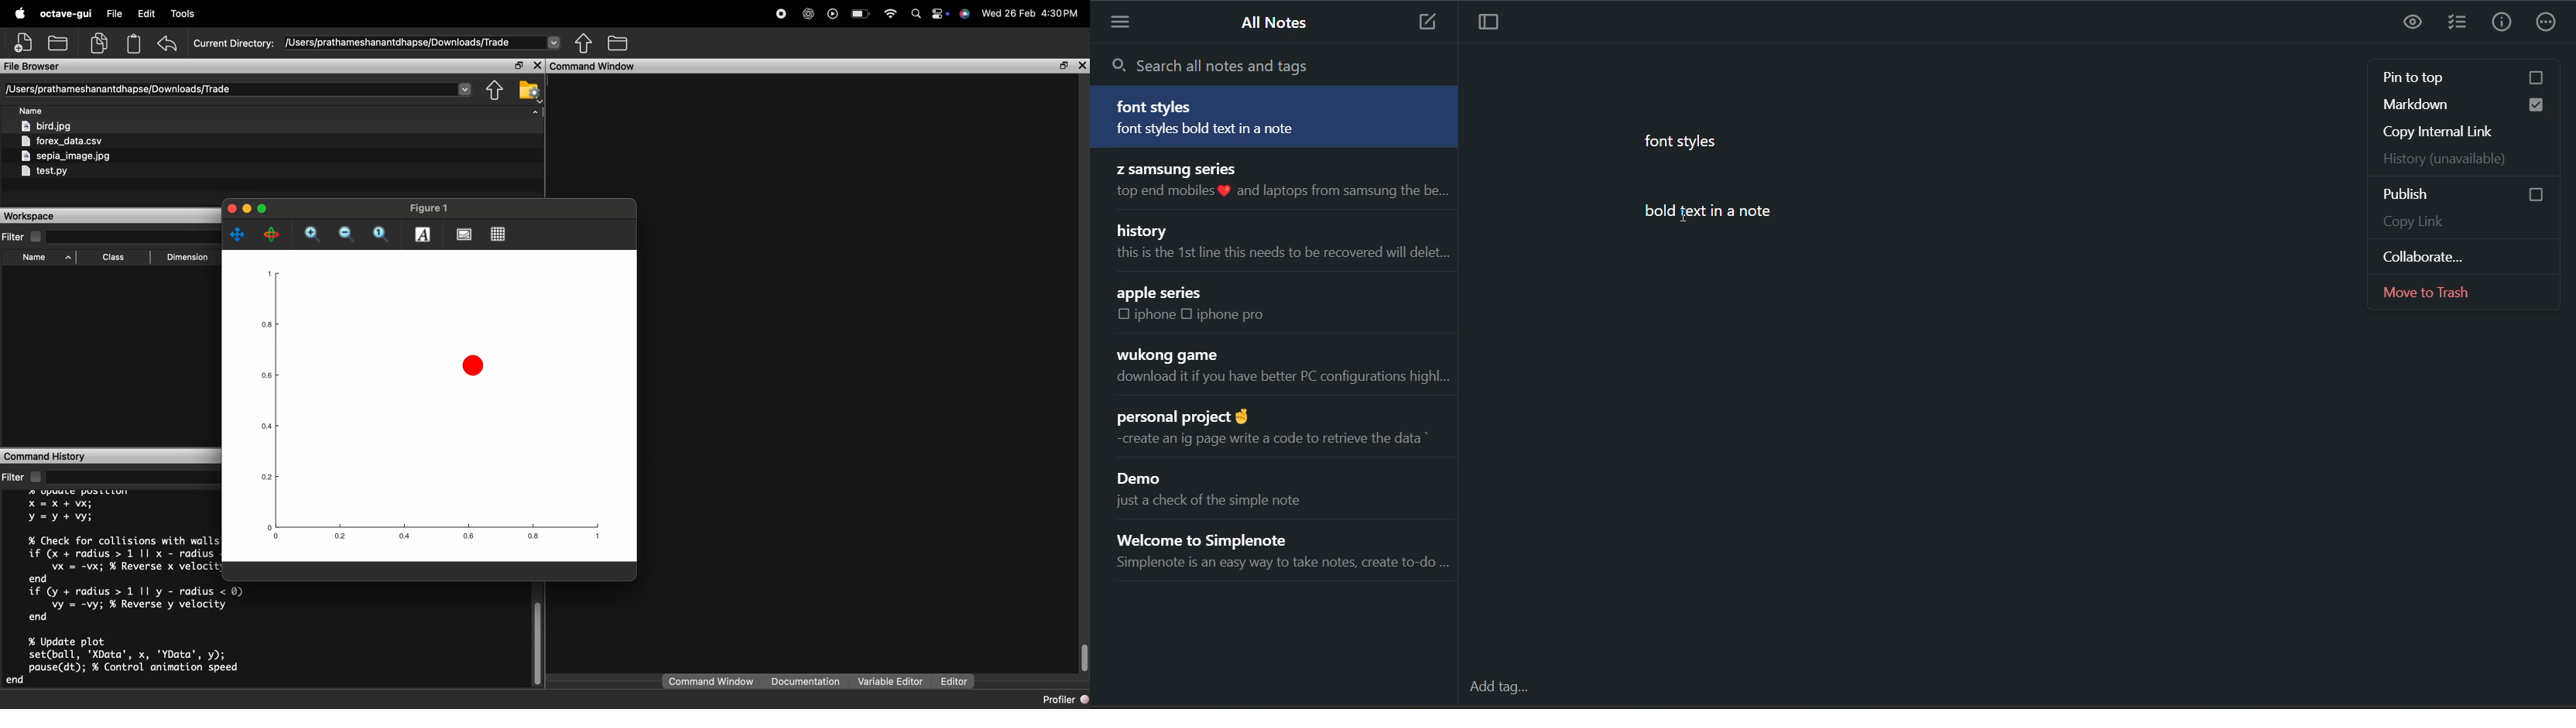 Image resolution: width=2576 pixels, height=728 pixels. I want to click on Welcome to Simplenote, so click(1225, 536).